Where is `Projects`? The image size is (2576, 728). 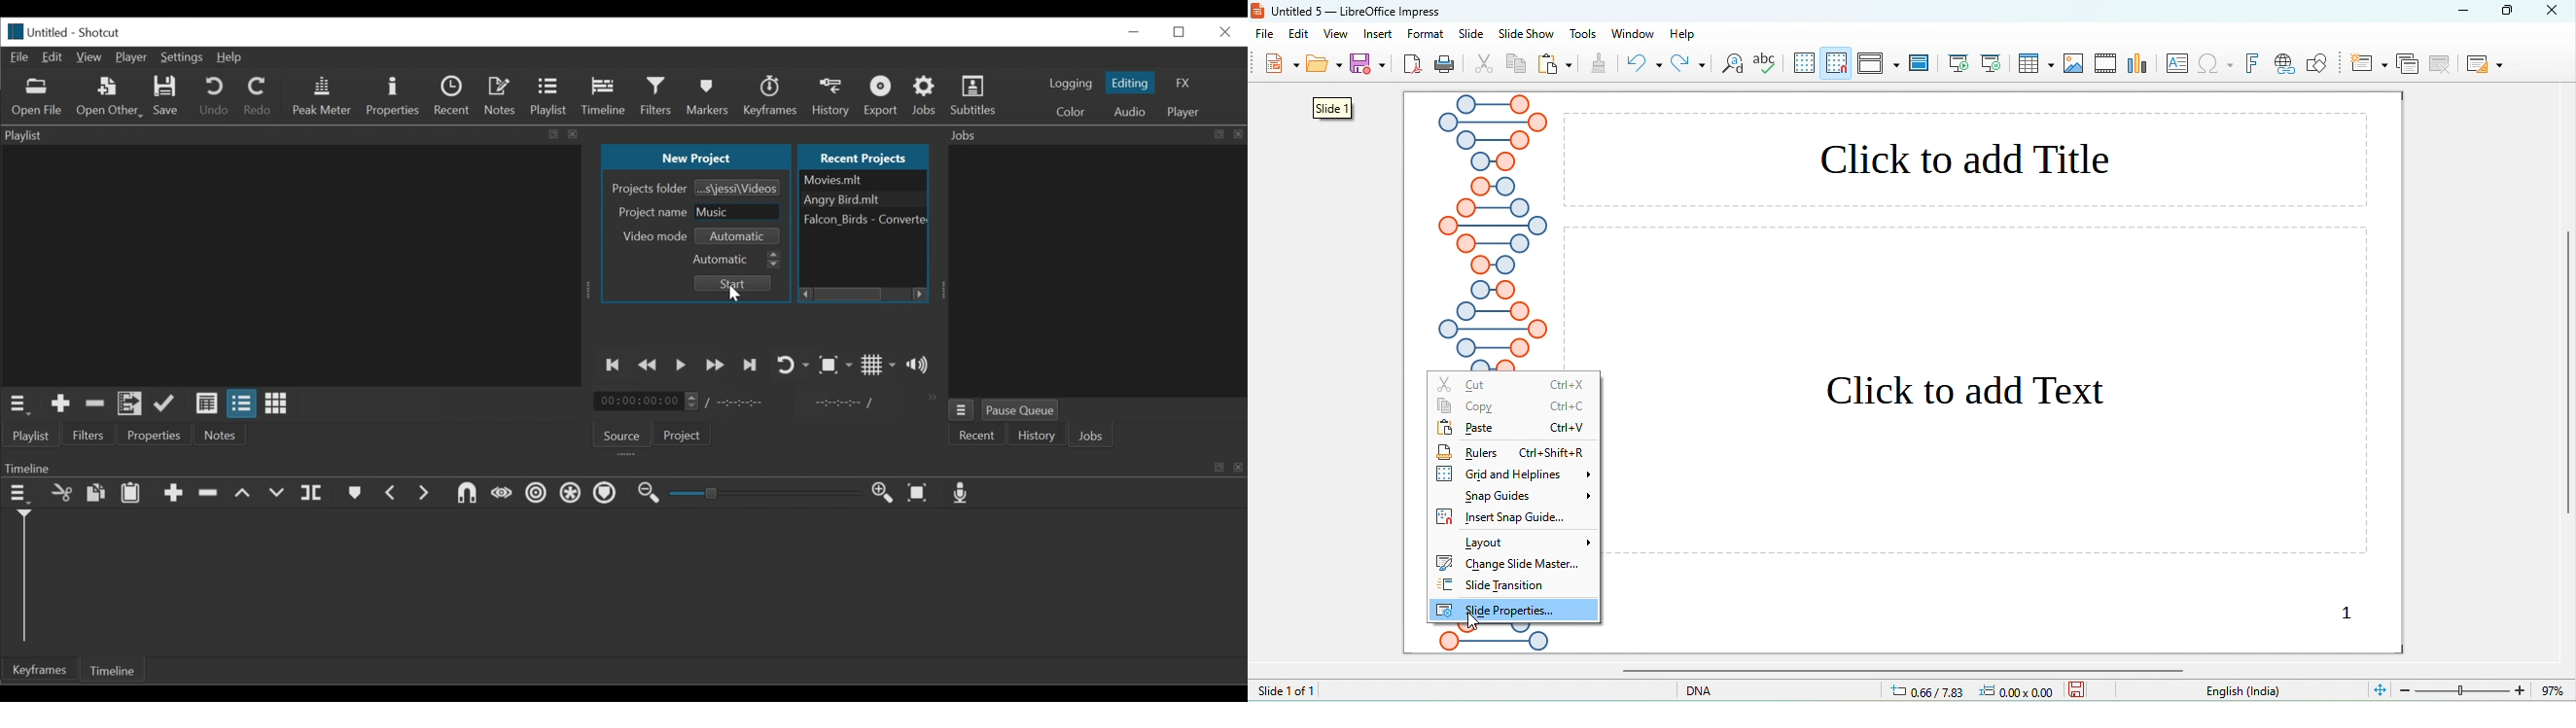
Projects is located at coordinates (684, 433).